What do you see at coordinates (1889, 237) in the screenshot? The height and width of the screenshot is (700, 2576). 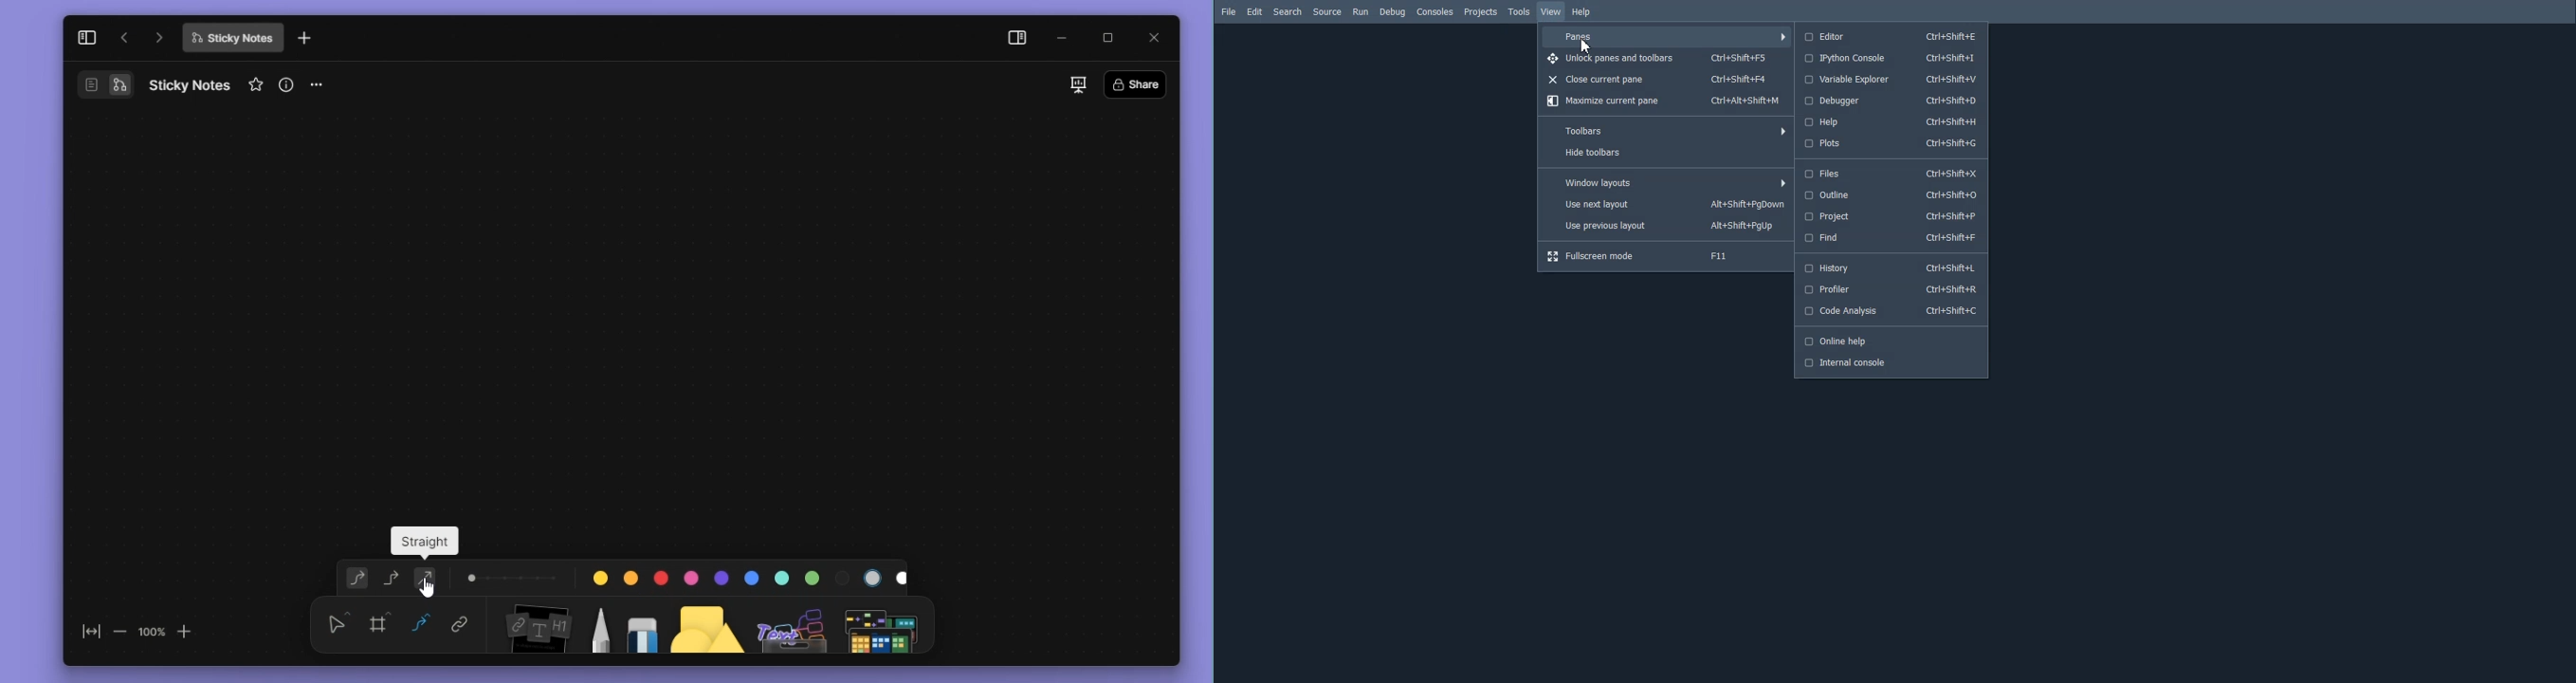 I see `Find` at bounding box center [1889, 237].